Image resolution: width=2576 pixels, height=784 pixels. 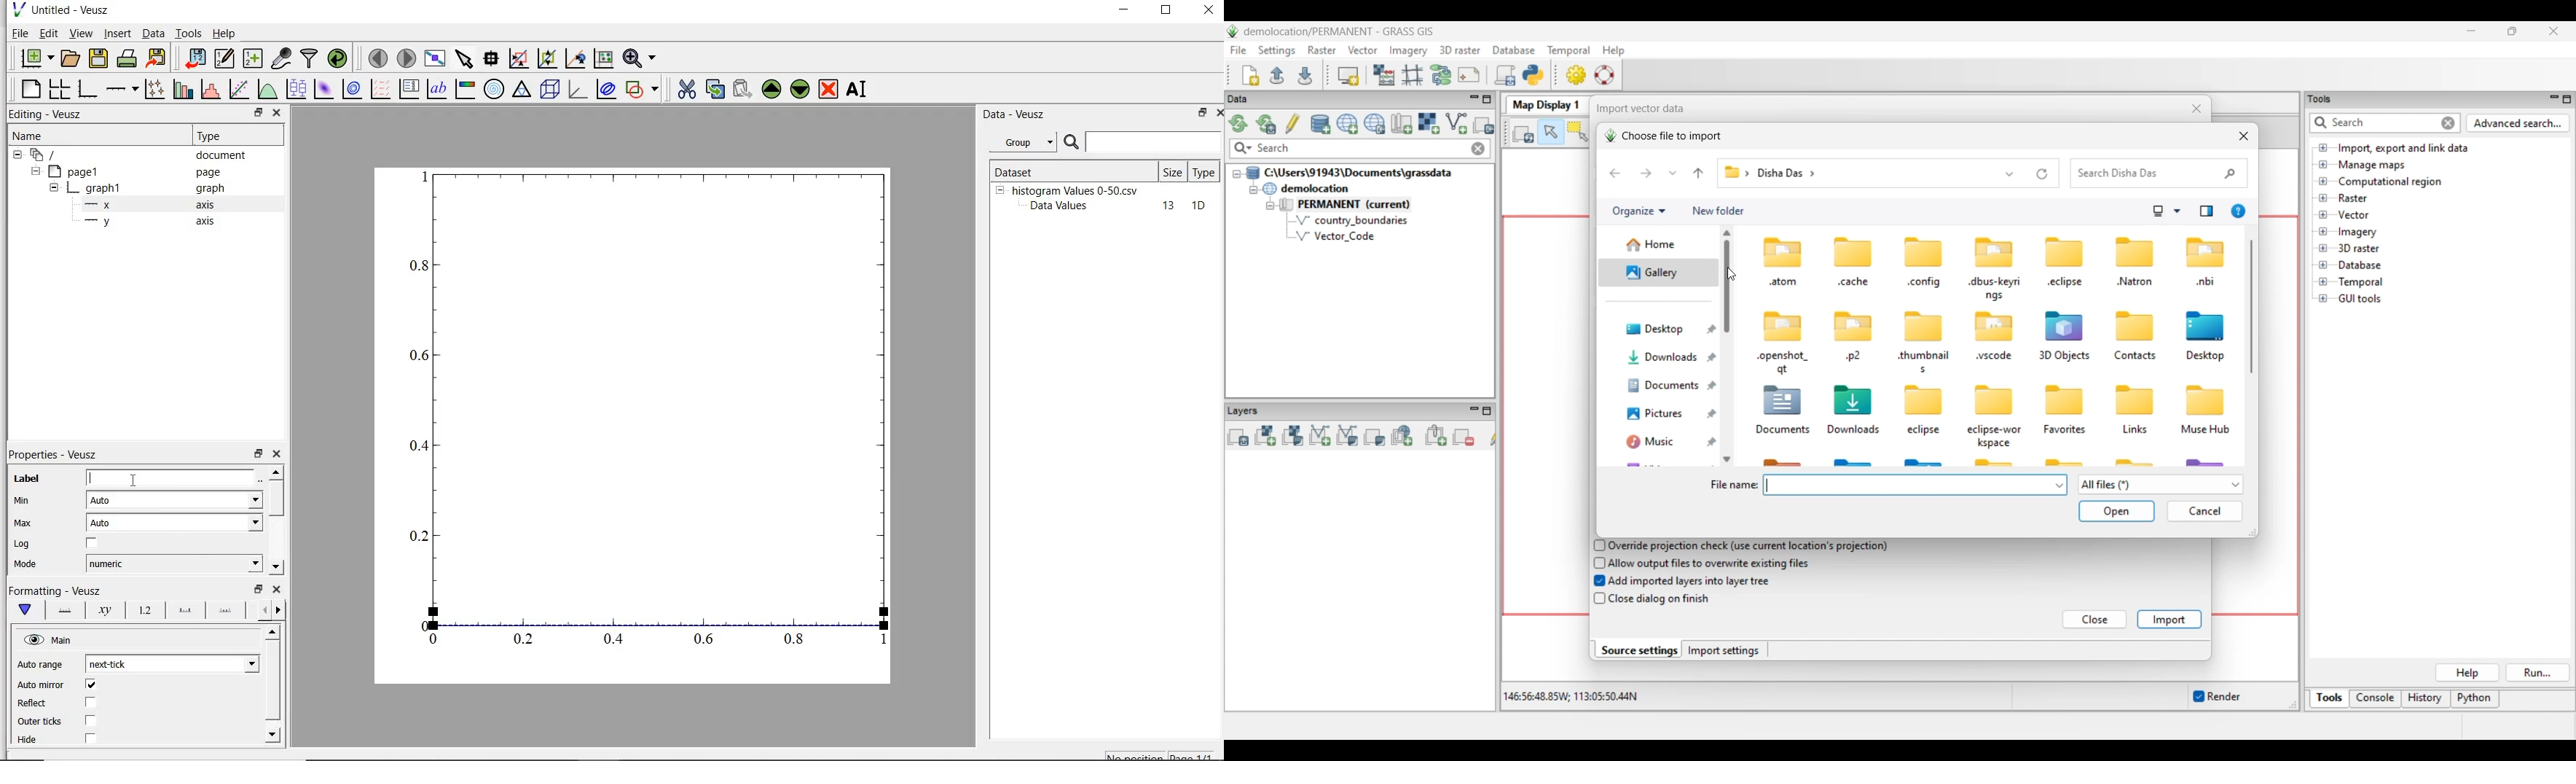 What do you see at coordinates (106, 610) in the screenshot?
I see `axis label` at bounding box center [106, 610].